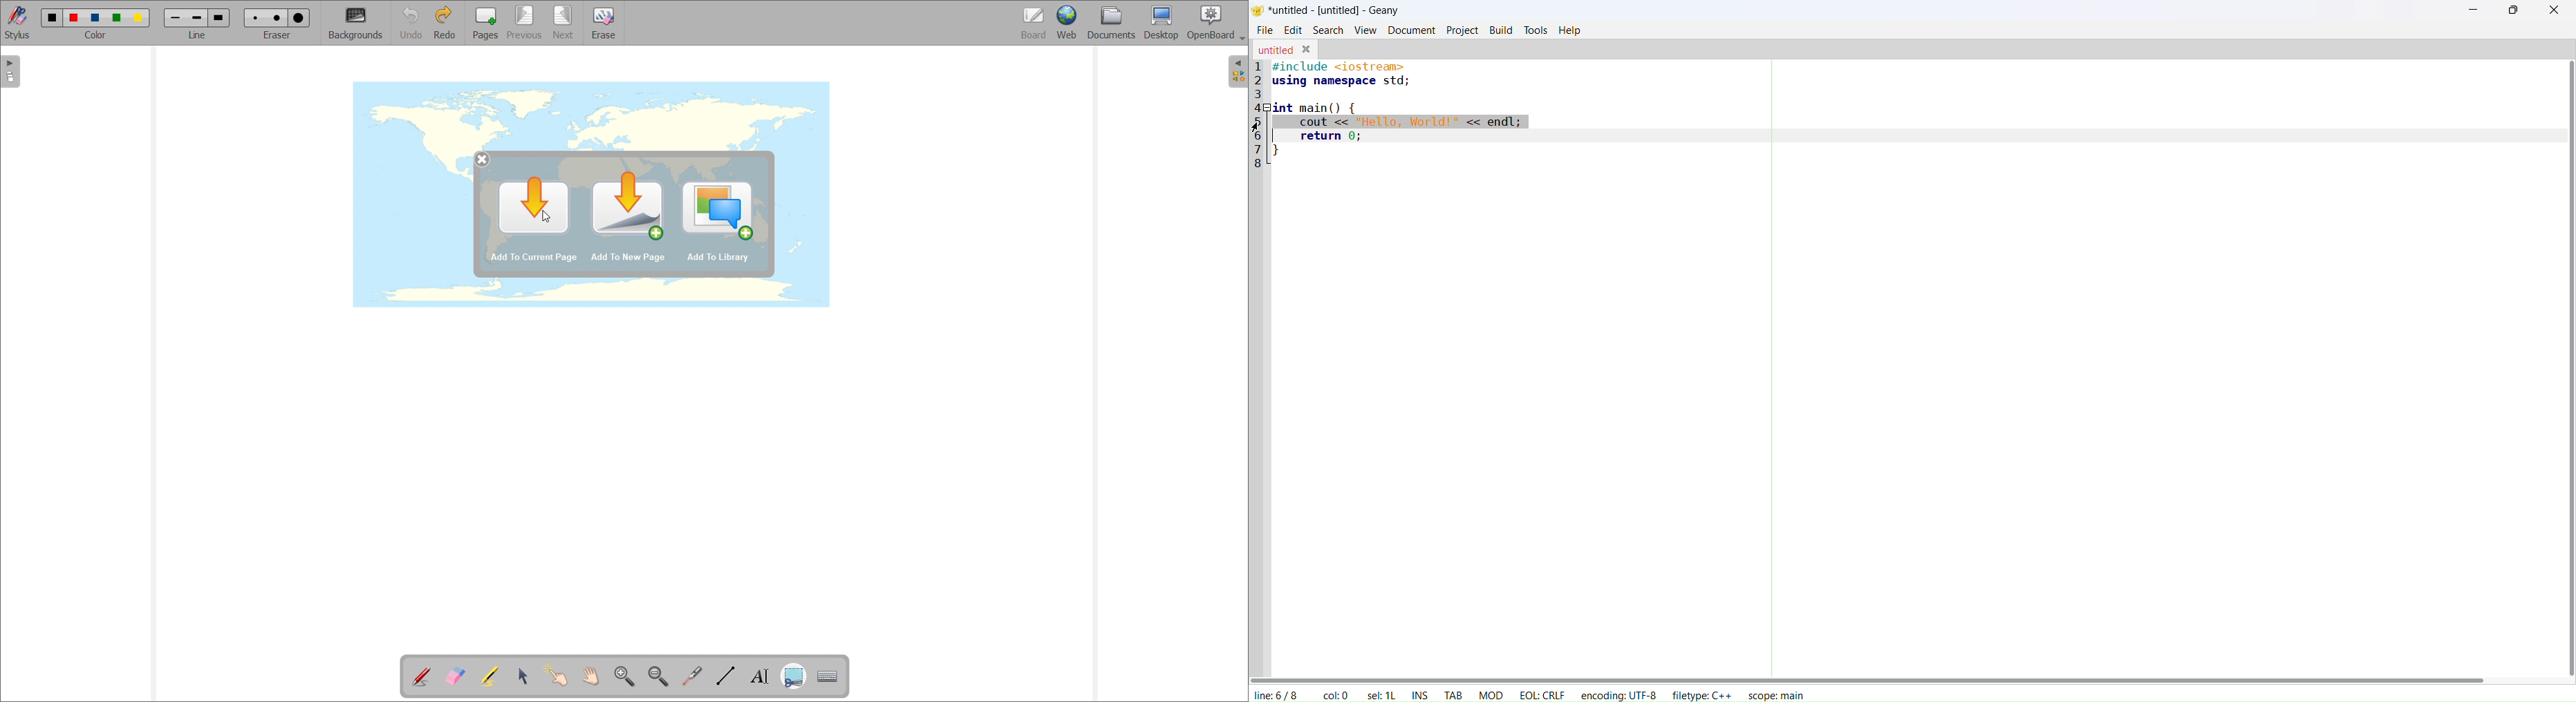 This screenshot has width=2576, height=728. Describe the element at coordinates (176, 18) in the screenshot. I see `small` at that location.